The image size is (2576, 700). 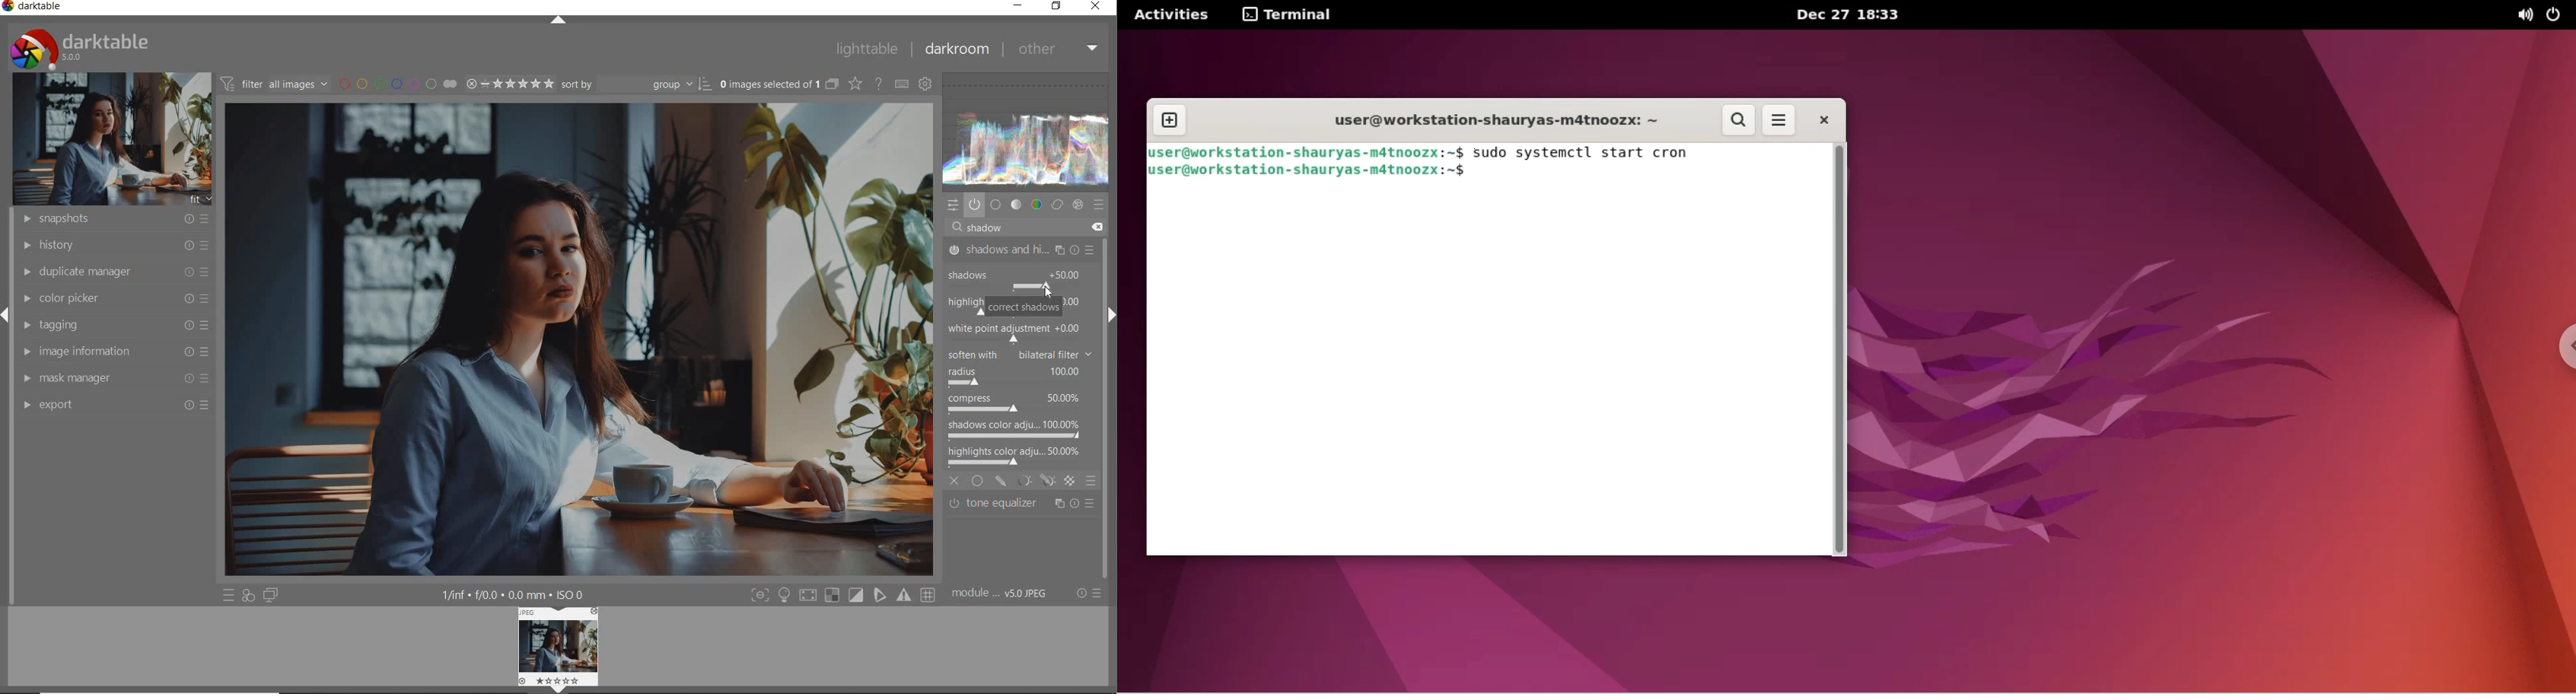 I want to click on close, so click(x=955, y=479).